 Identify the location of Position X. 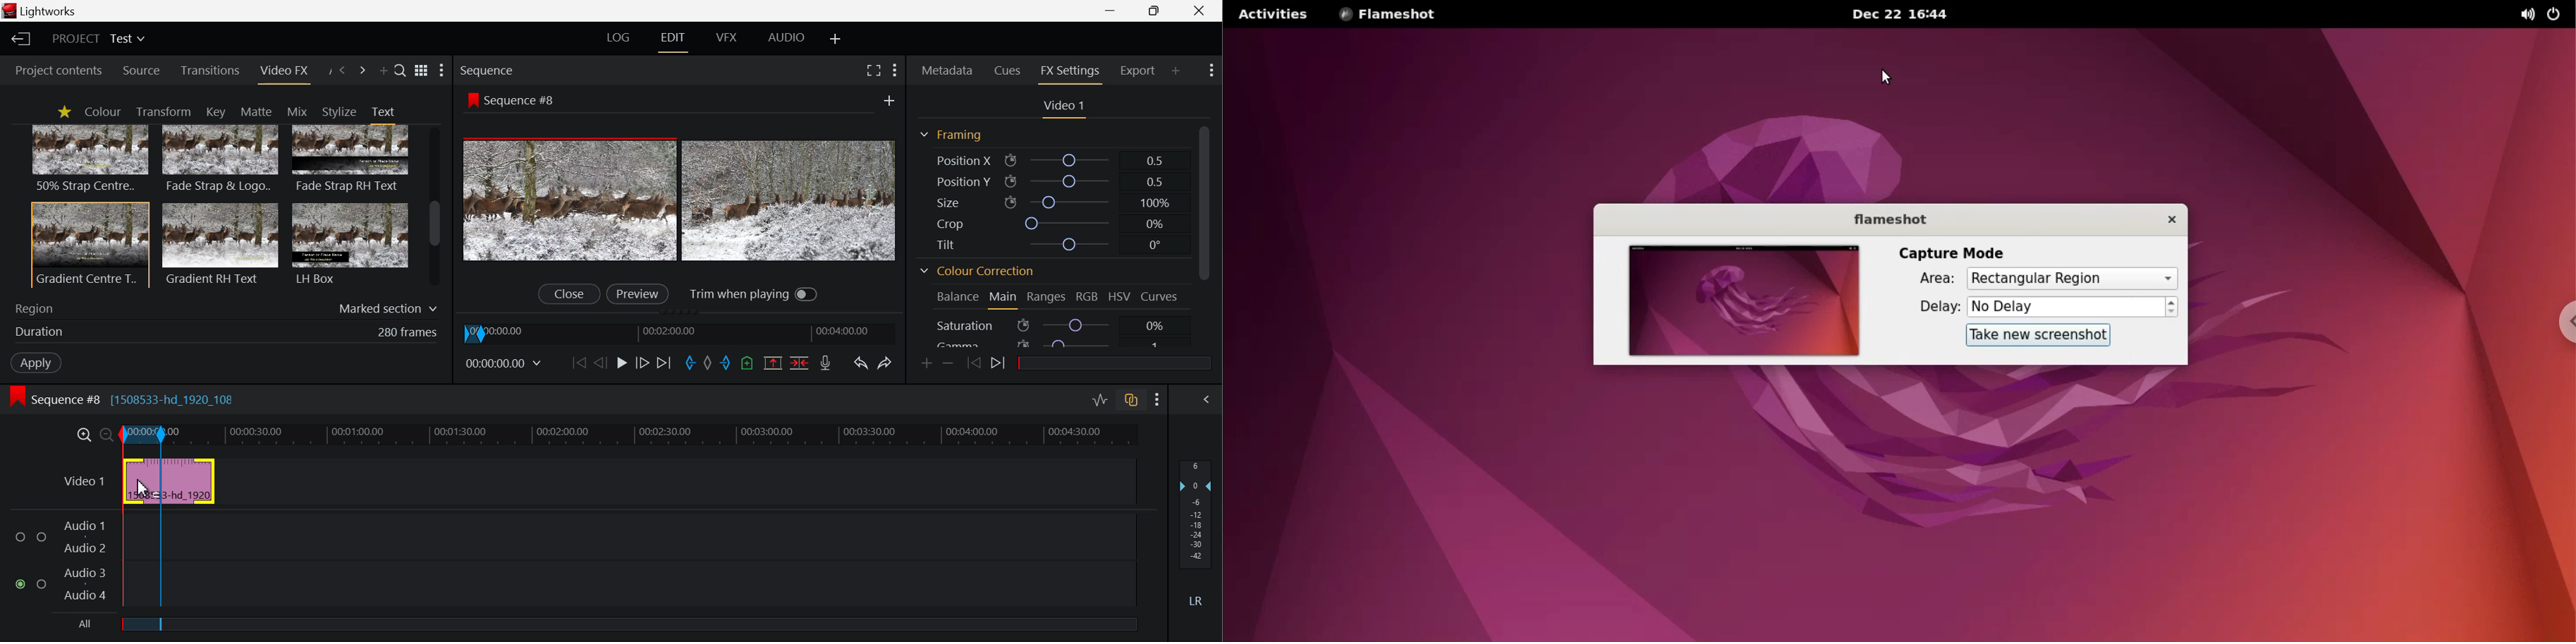
(1048, 161).